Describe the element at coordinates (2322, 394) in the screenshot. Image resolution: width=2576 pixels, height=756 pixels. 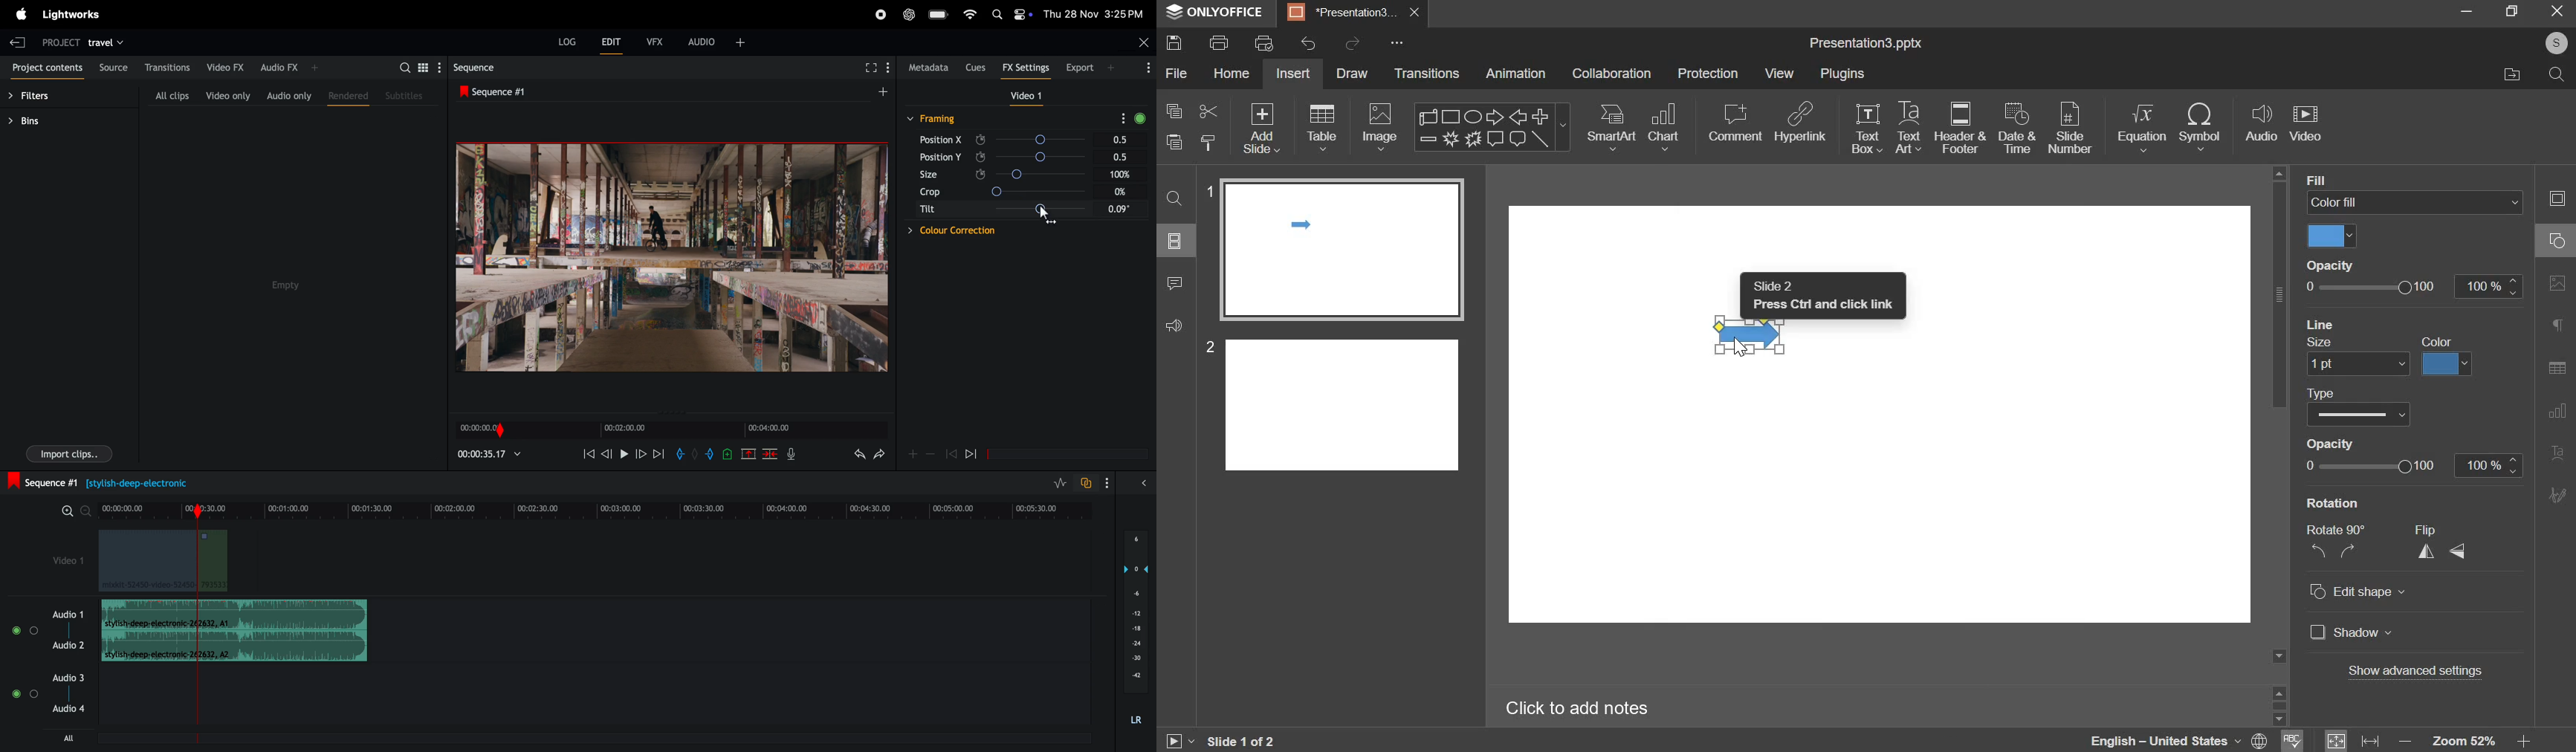
I see `type` at that location.